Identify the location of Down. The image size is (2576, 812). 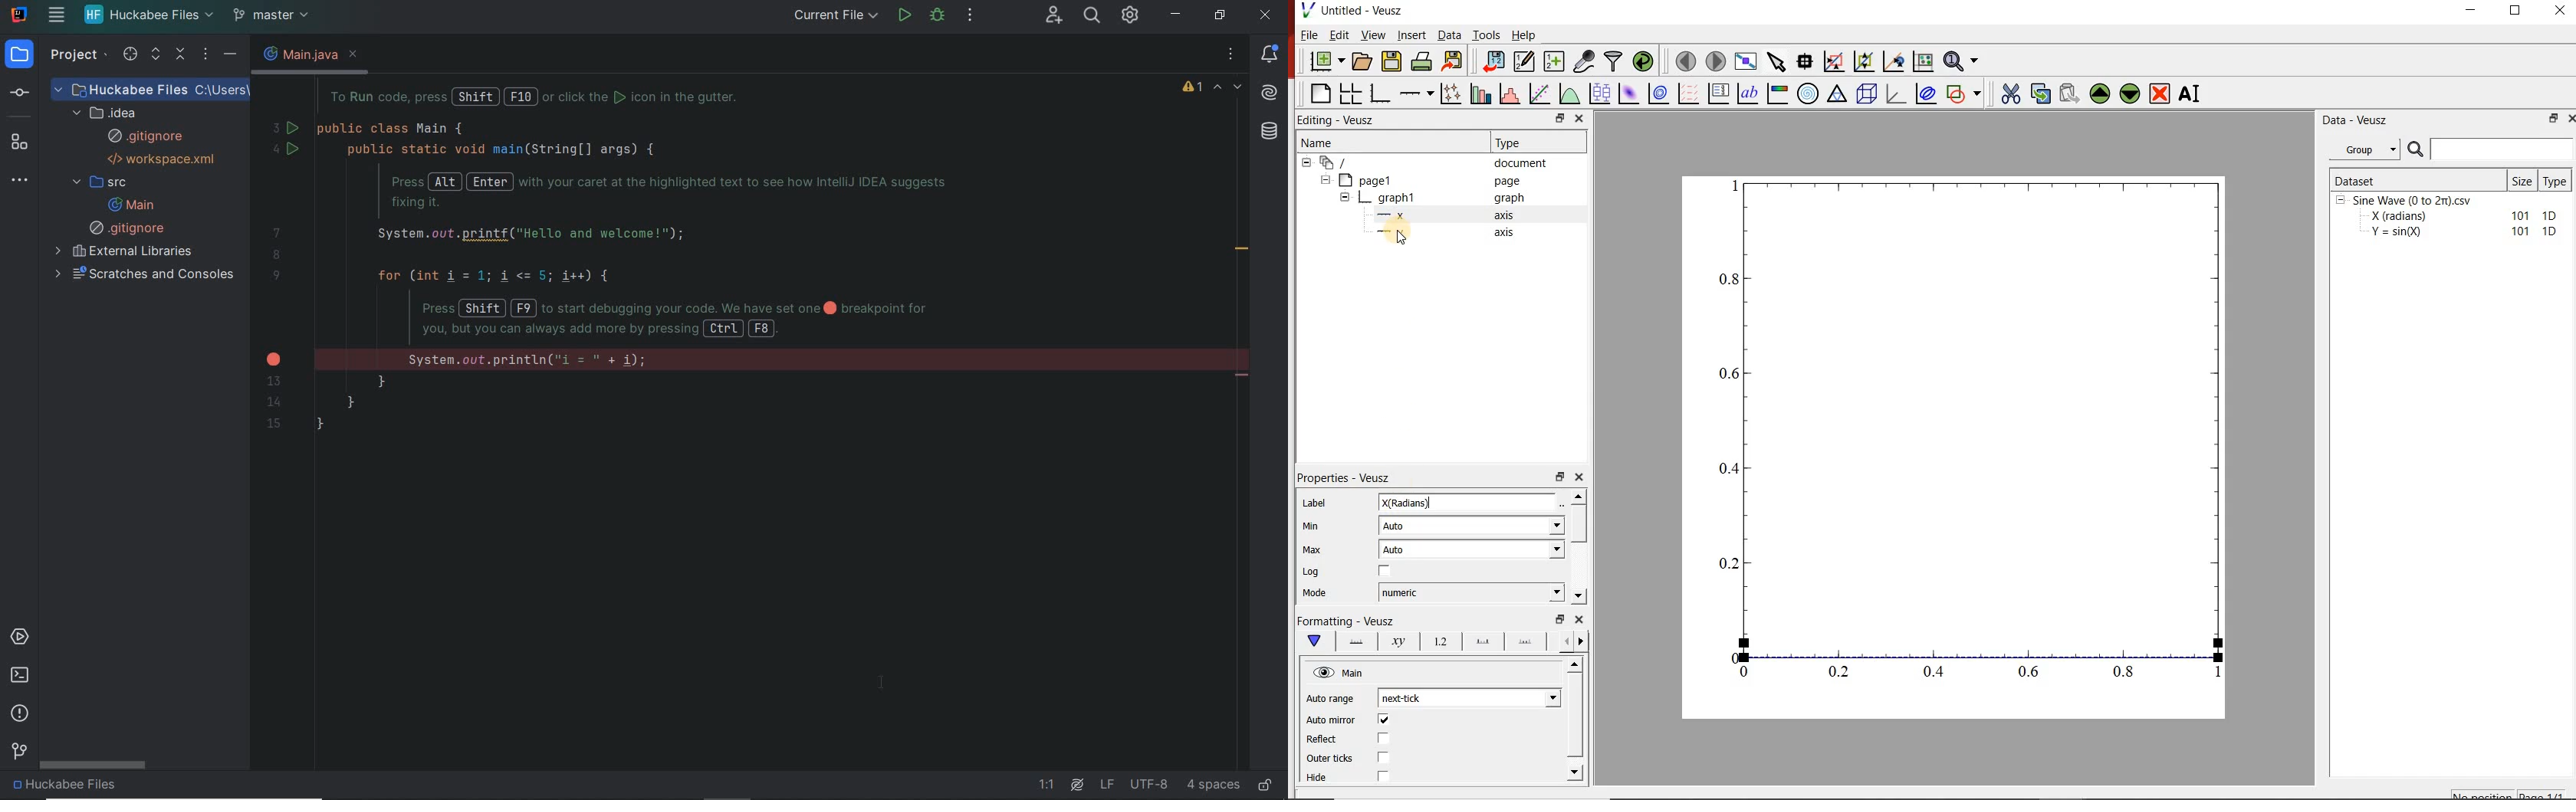
(1579, 596).